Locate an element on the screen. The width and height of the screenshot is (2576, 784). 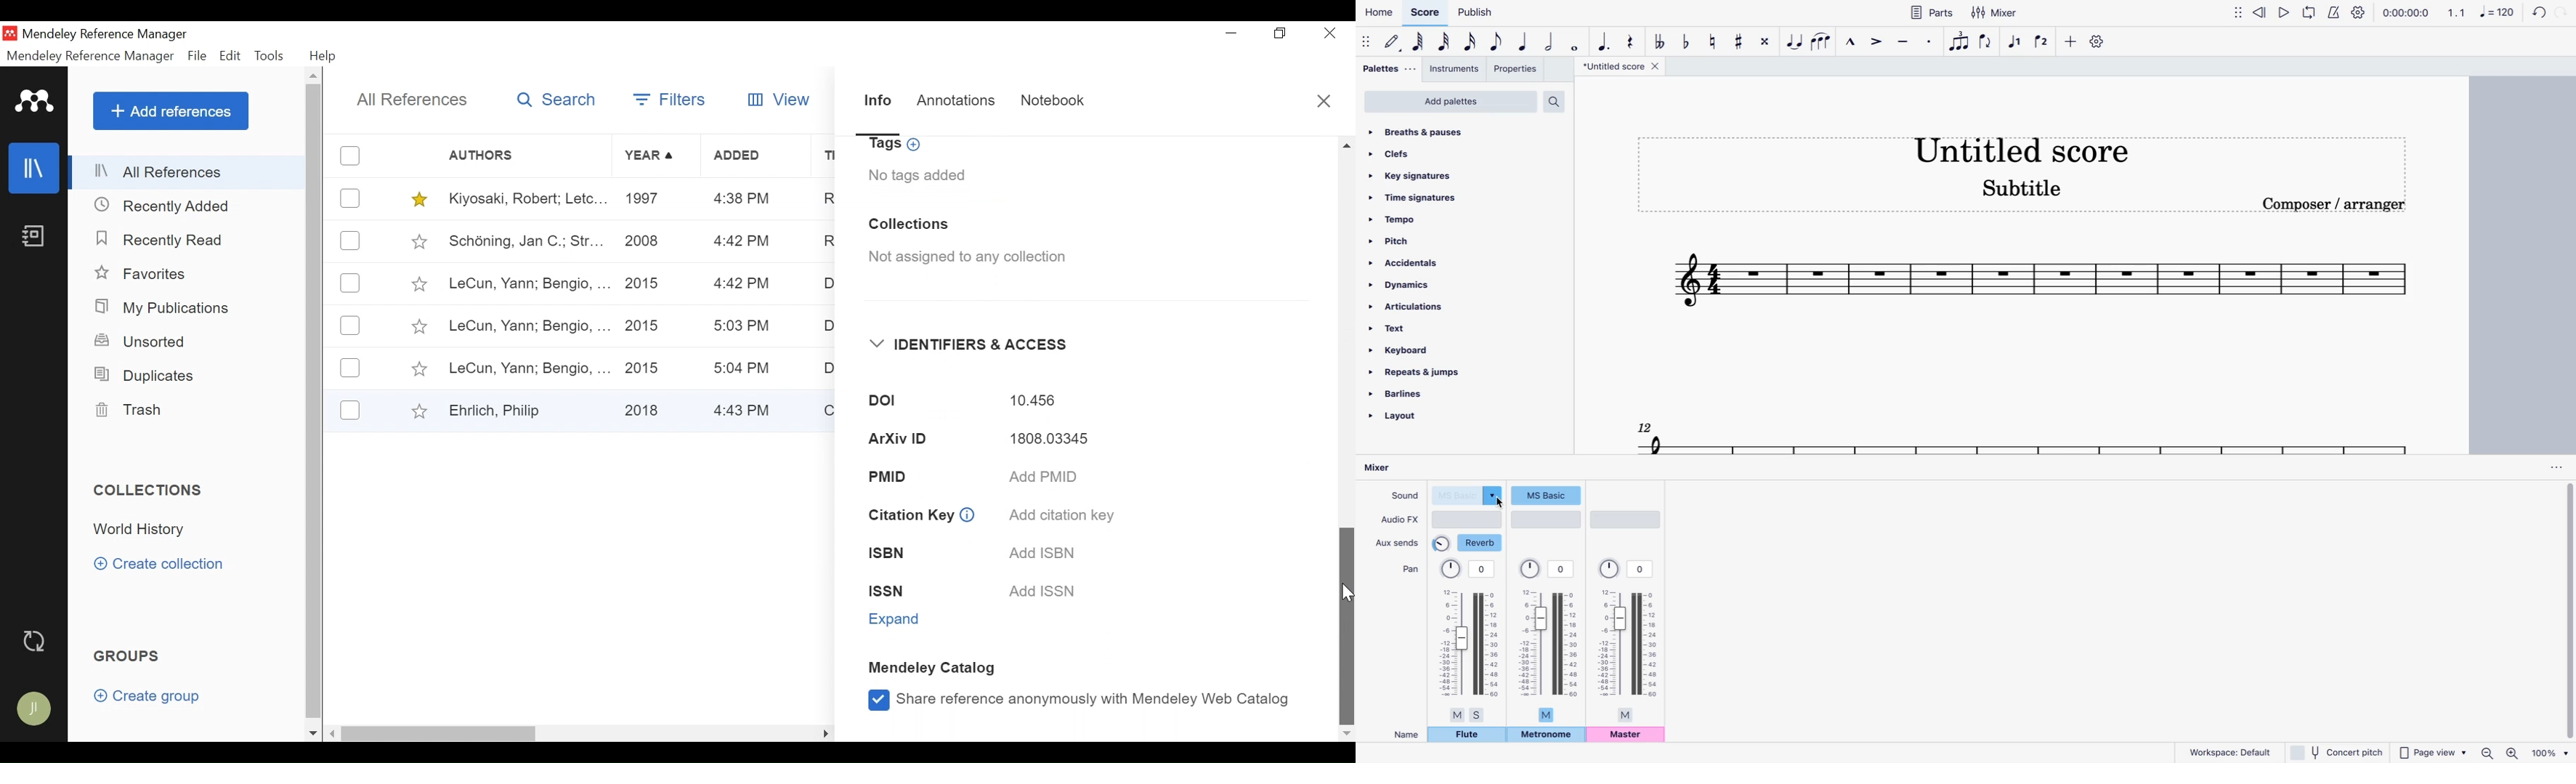
5:03 PM is located at coordinates (744, 328).